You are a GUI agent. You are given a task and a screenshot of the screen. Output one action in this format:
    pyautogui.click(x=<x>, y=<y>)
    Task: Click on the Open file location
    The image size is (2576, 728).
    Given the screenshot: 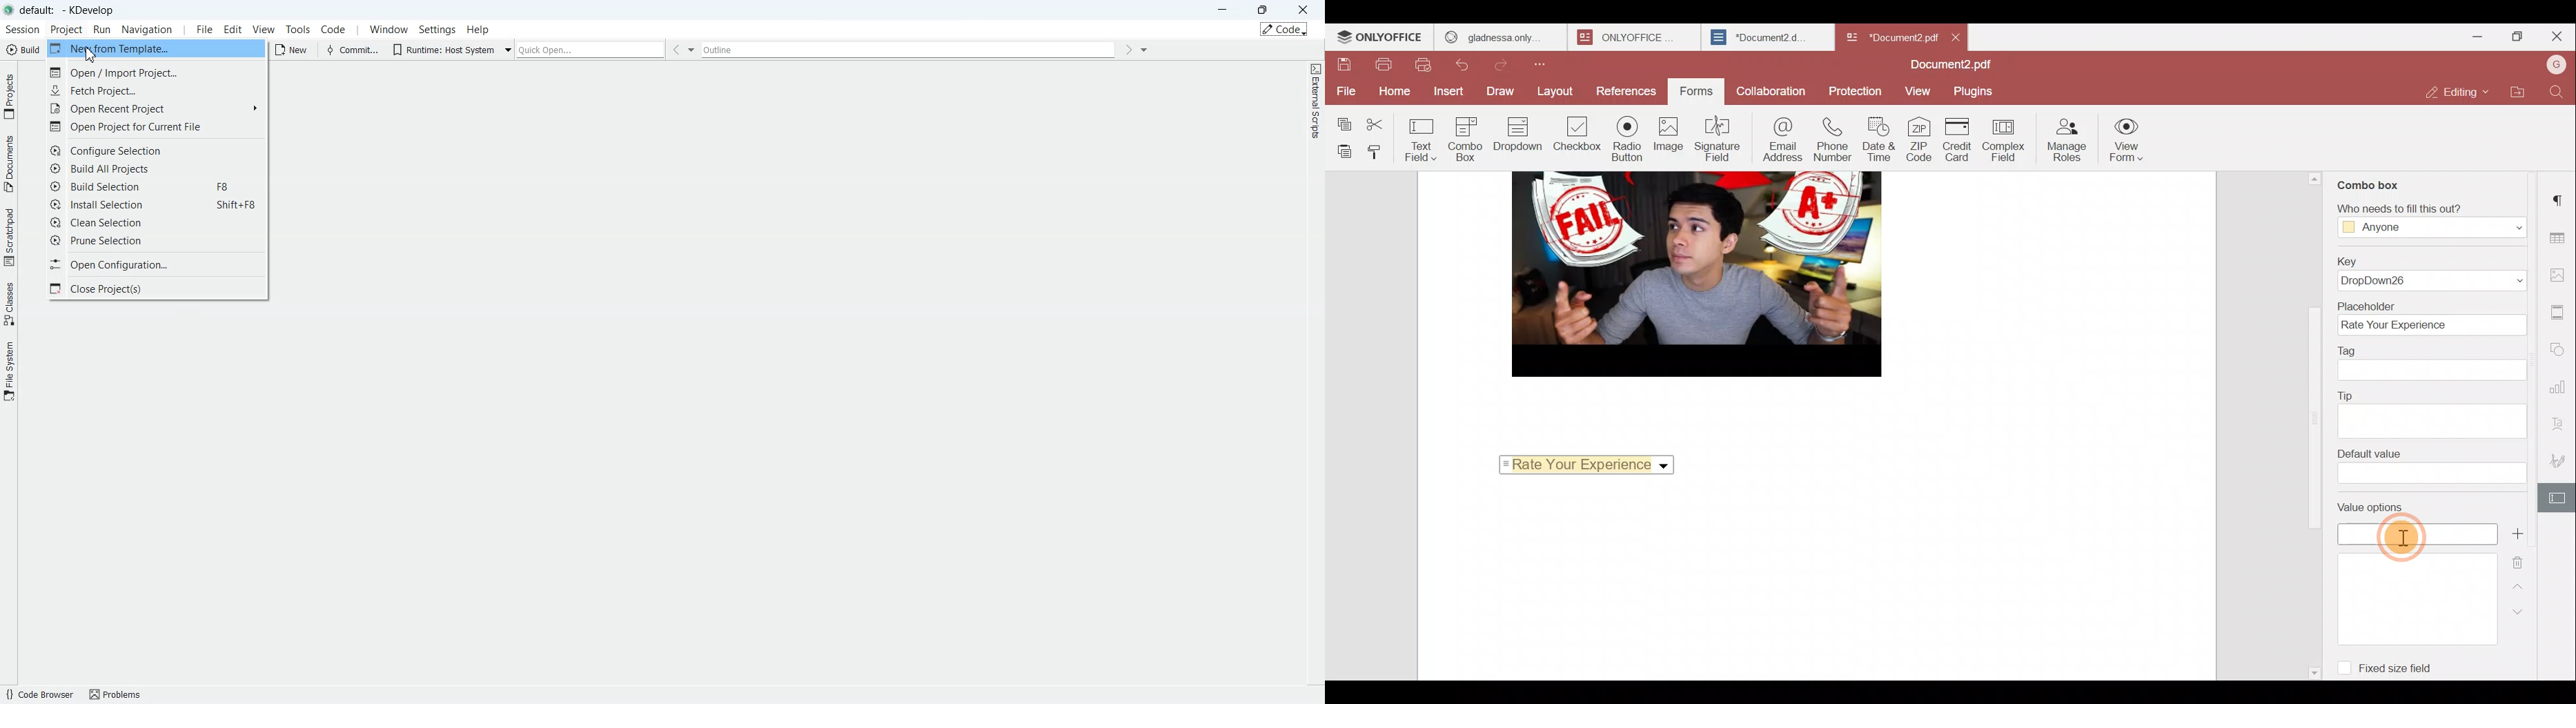 What is the action you would take?
    pyautogui.click(x=2515, y=95)
    